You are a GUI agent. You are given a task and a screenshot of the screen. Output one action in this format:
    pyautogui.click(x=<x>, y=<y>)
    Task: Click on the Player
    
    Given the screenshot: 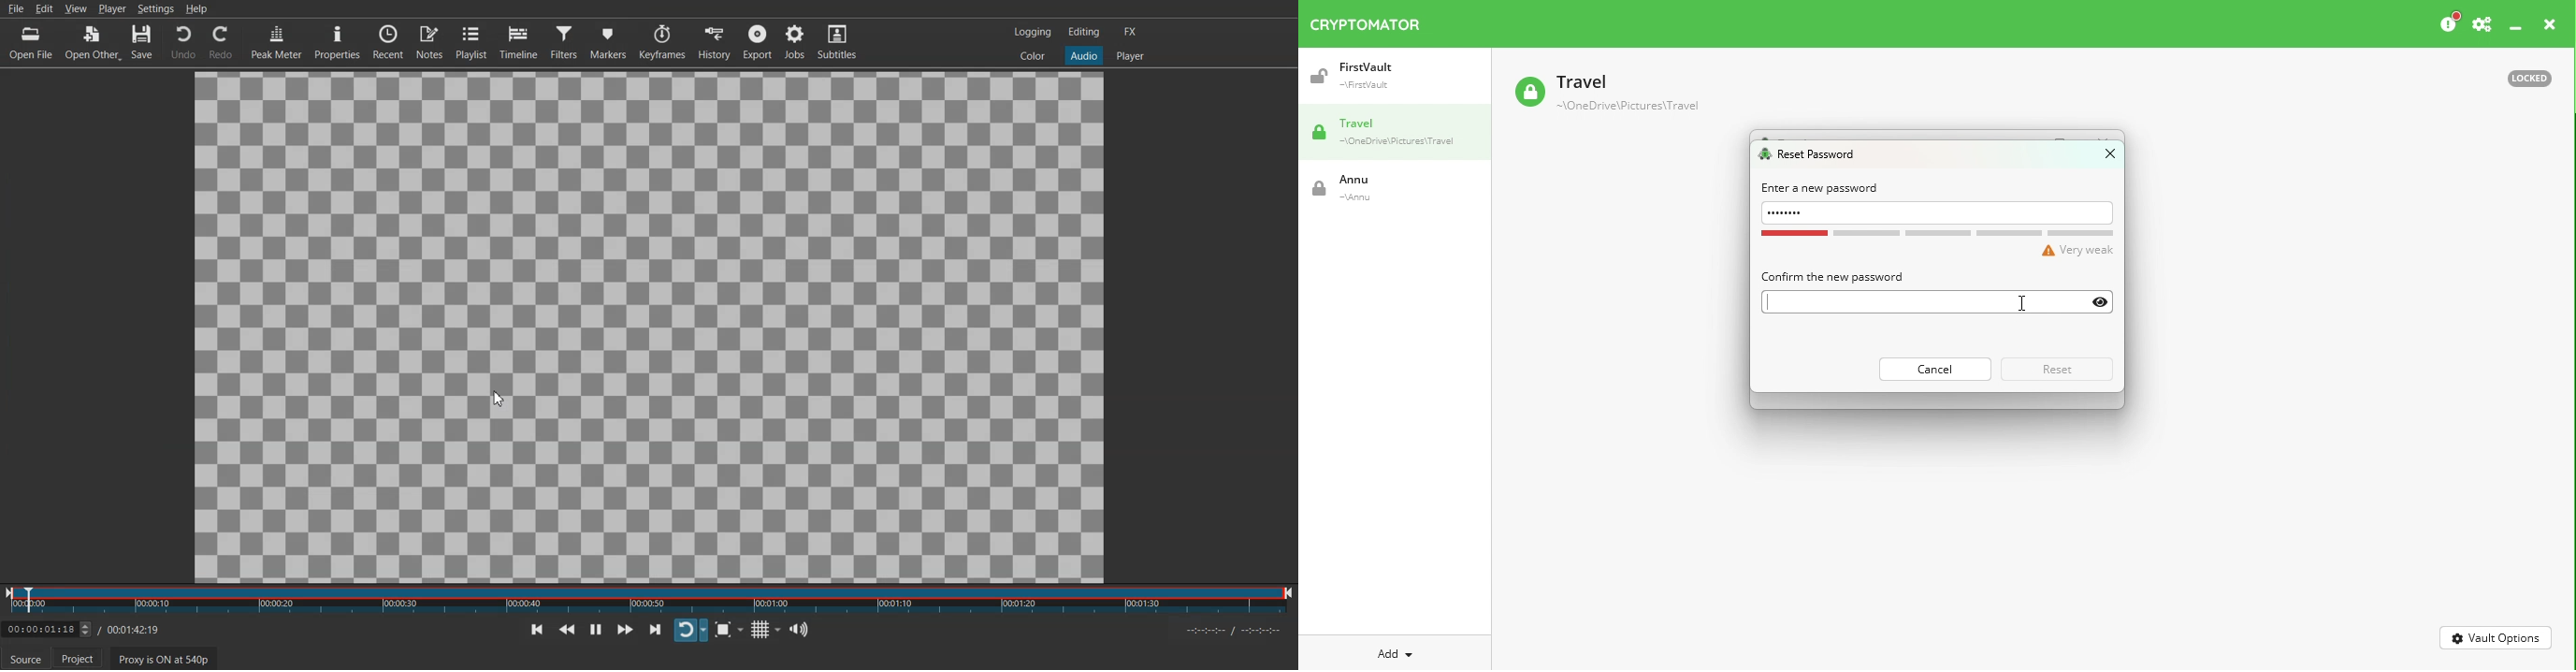 What is the action you would take?
    pyautogui.click(x=1130, y=55)
    